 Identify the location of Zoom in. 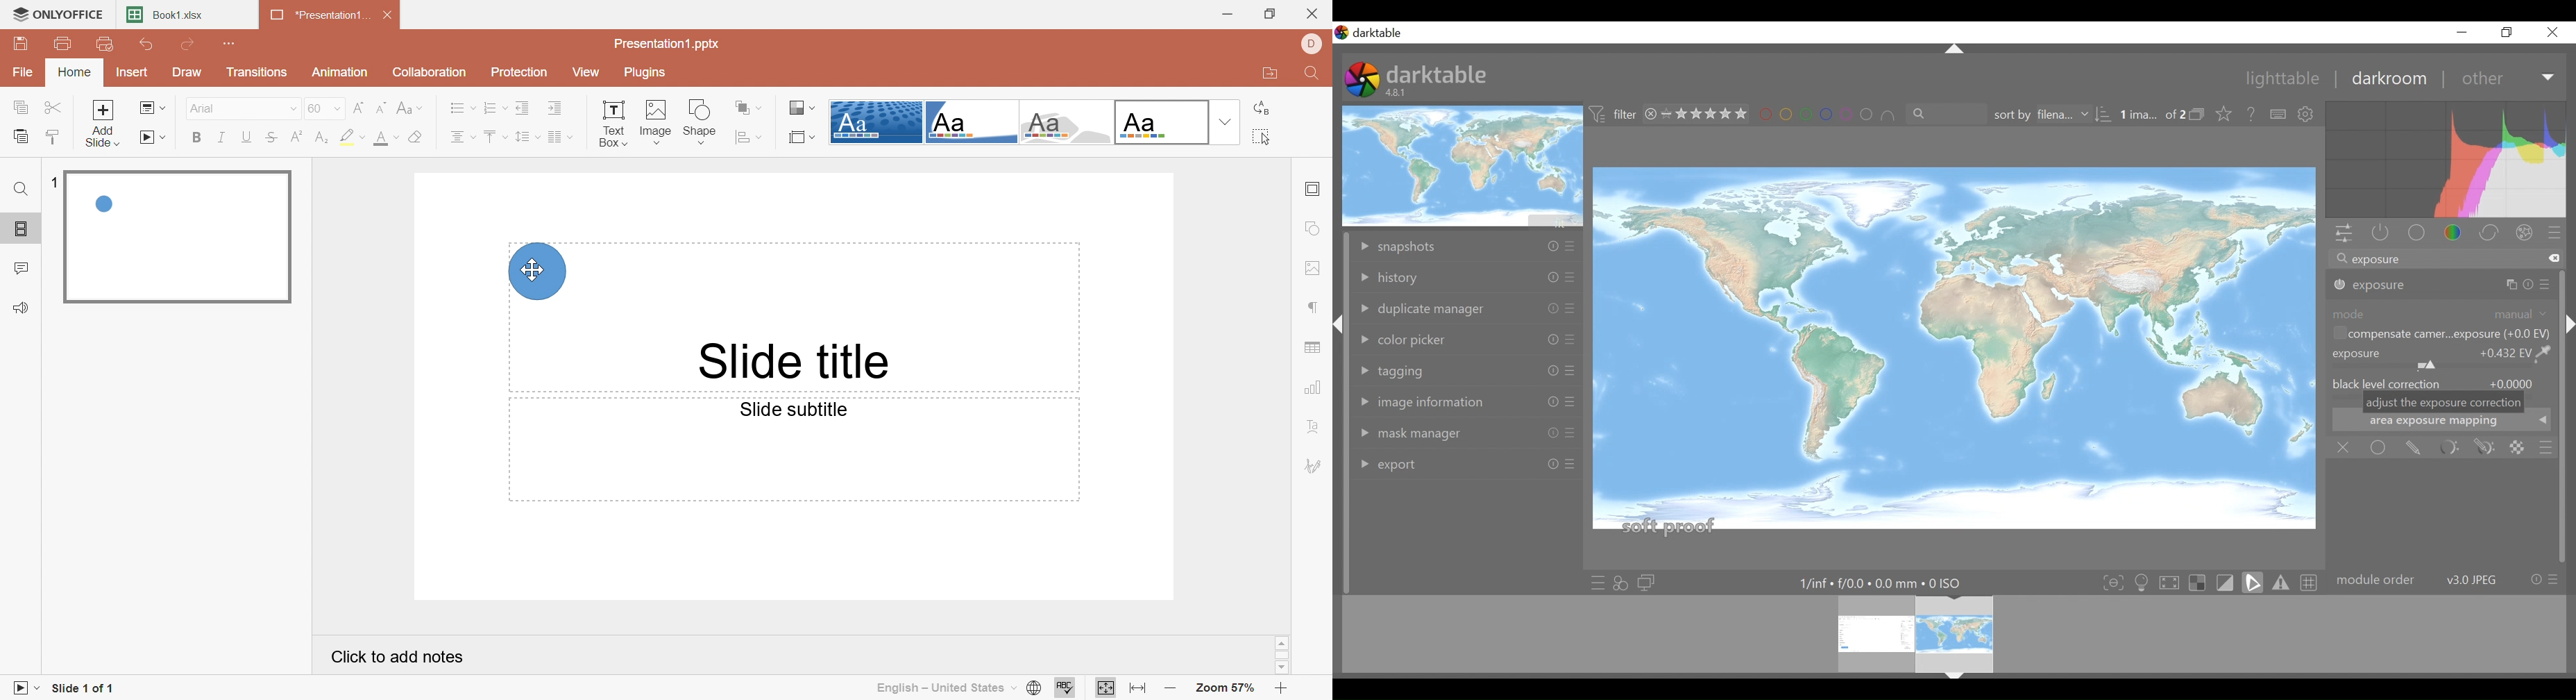
(1282, 690).